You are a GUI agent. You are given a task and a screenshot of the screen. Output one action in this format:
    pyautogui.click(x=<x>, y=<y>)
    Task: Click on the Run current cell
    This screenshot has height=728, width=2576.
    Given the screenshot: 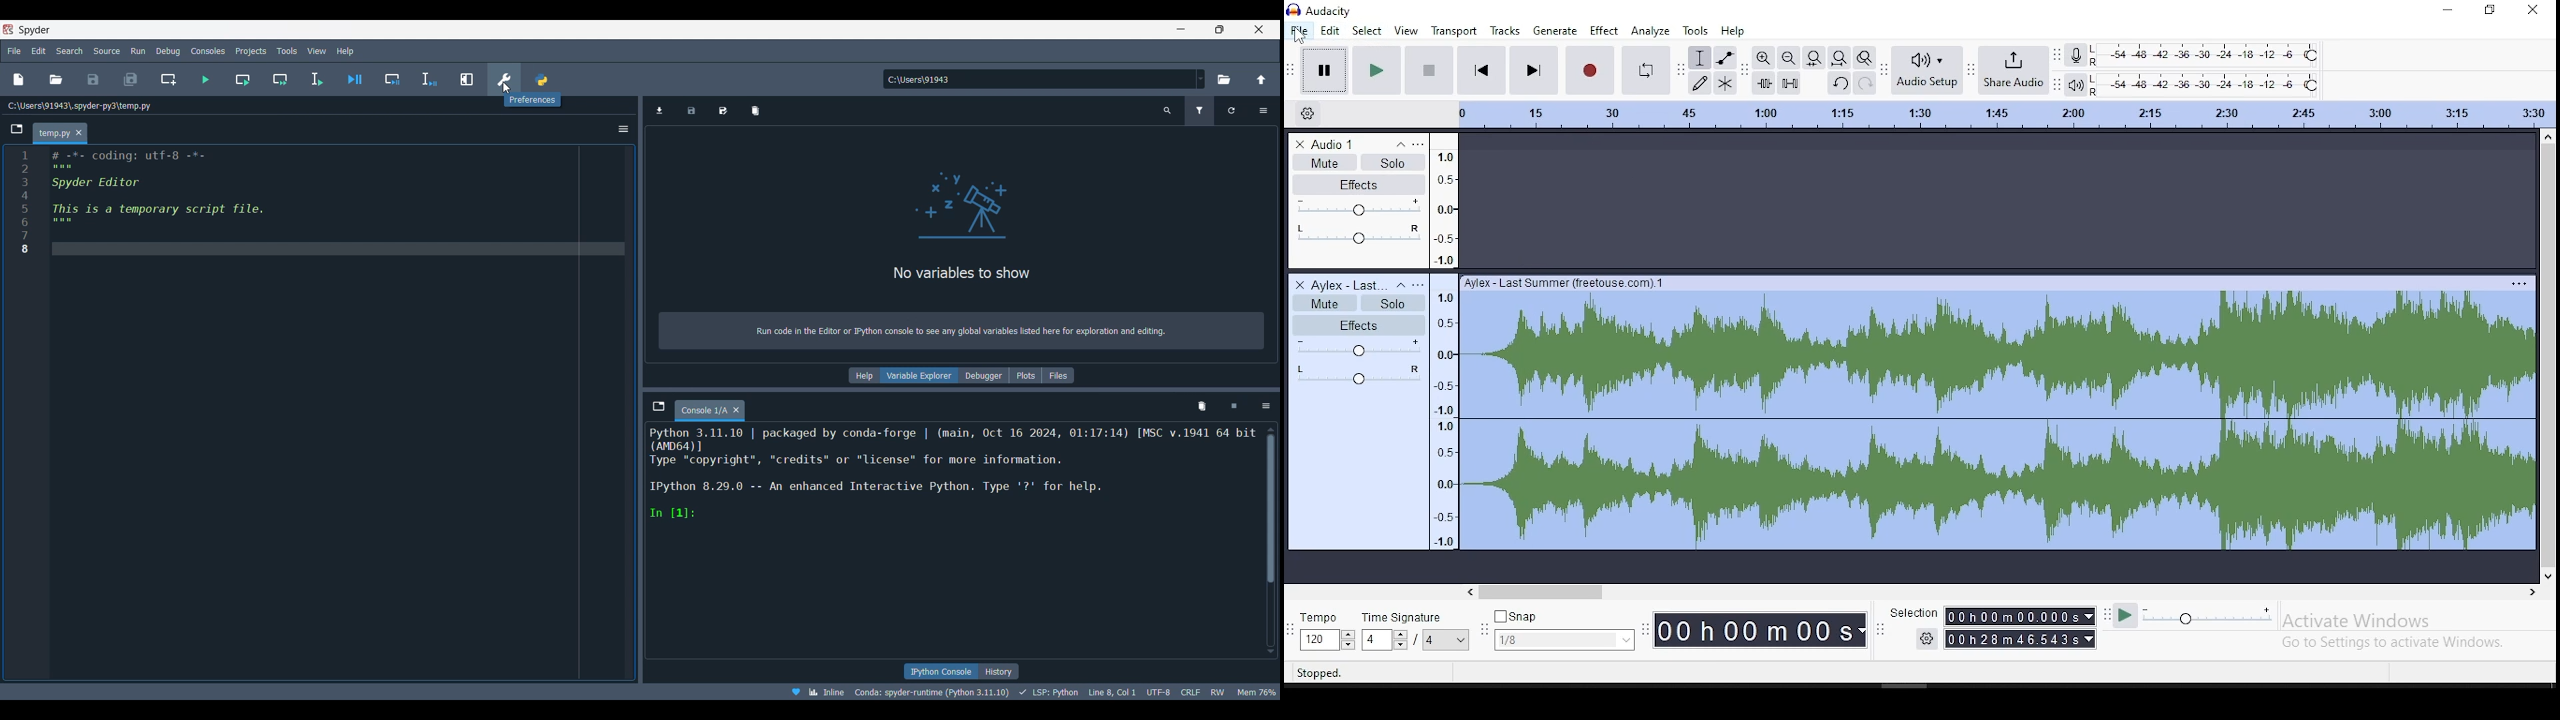 What is the action you would take?
    pyautogui.click(x=242, y=79)
    